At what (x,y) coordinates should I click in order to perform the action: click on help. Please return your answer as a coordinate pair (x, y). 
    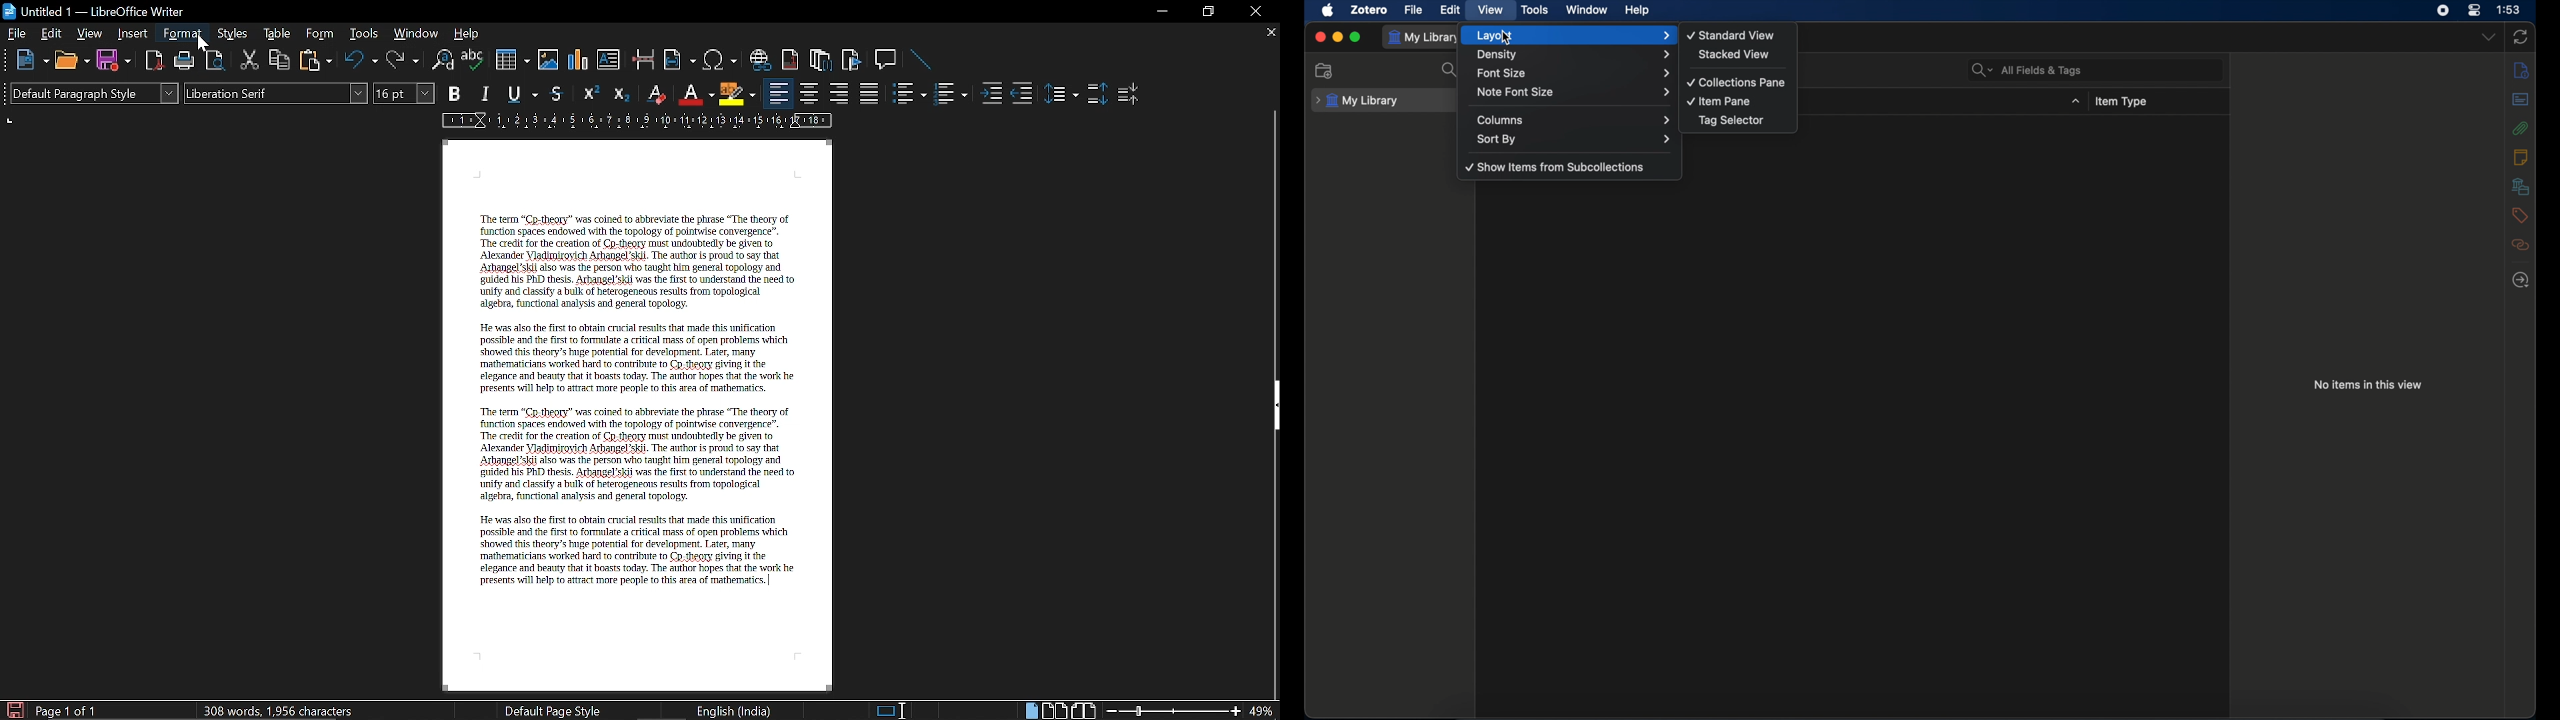
    Looking at the image, I should click on (1637, 11).